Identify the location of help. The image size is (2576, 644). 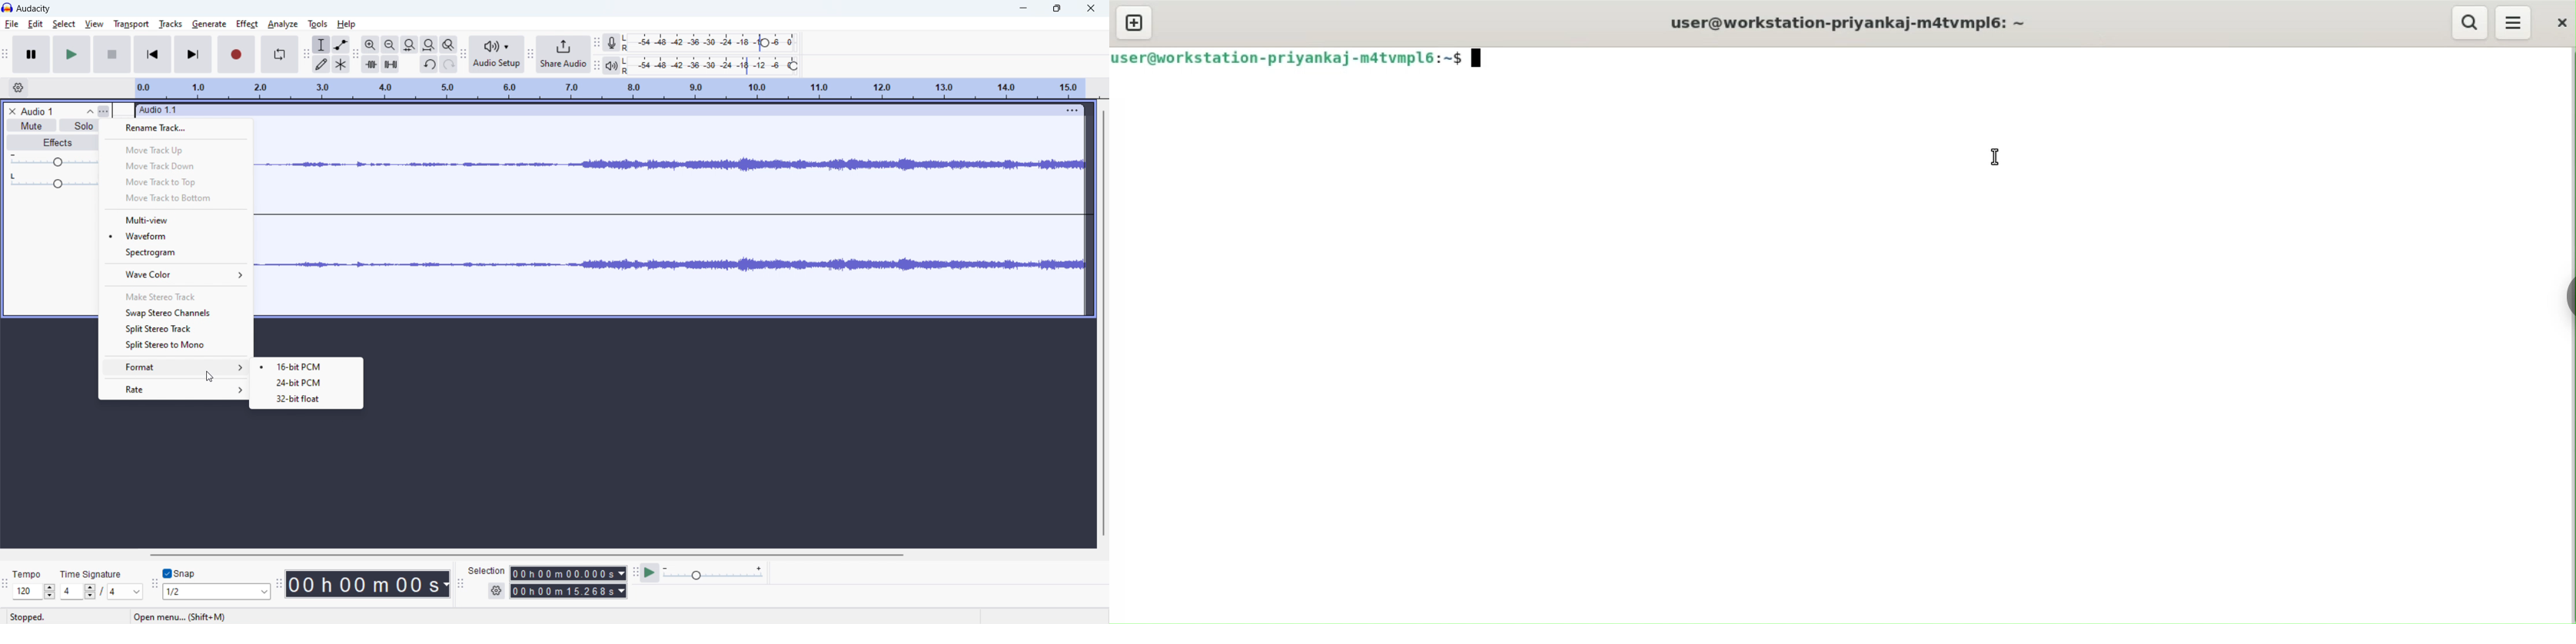
(347, 24).